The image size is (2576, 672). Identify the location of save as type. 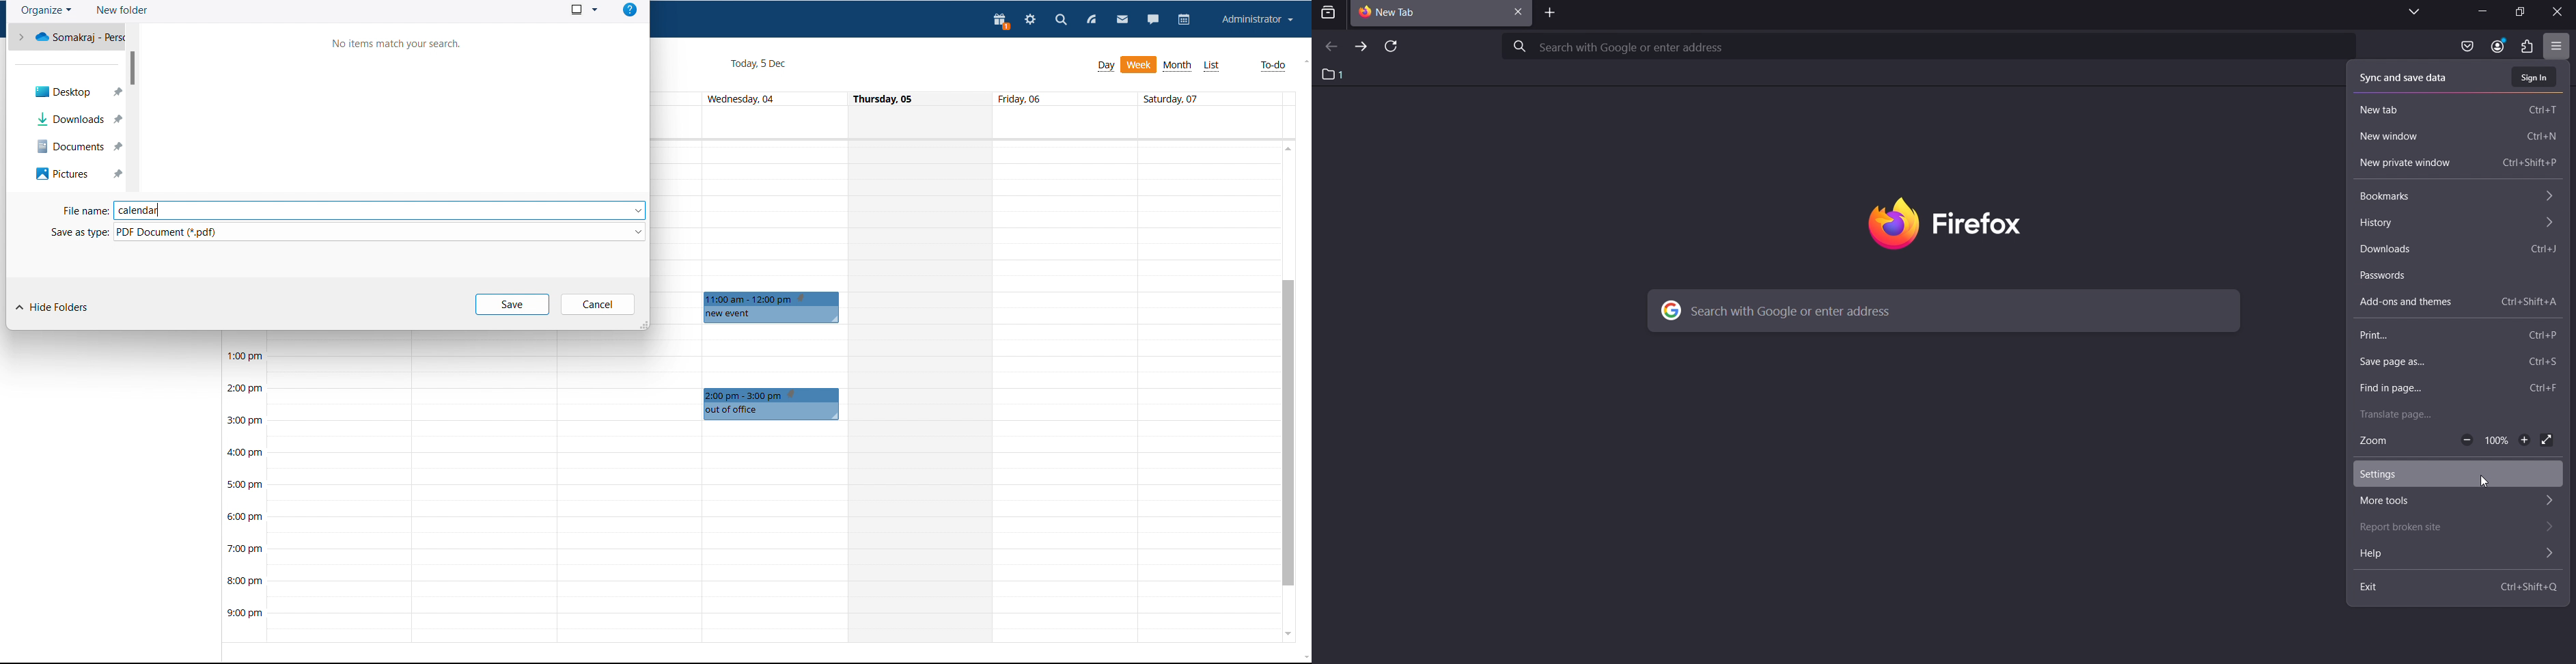
(348, 232).